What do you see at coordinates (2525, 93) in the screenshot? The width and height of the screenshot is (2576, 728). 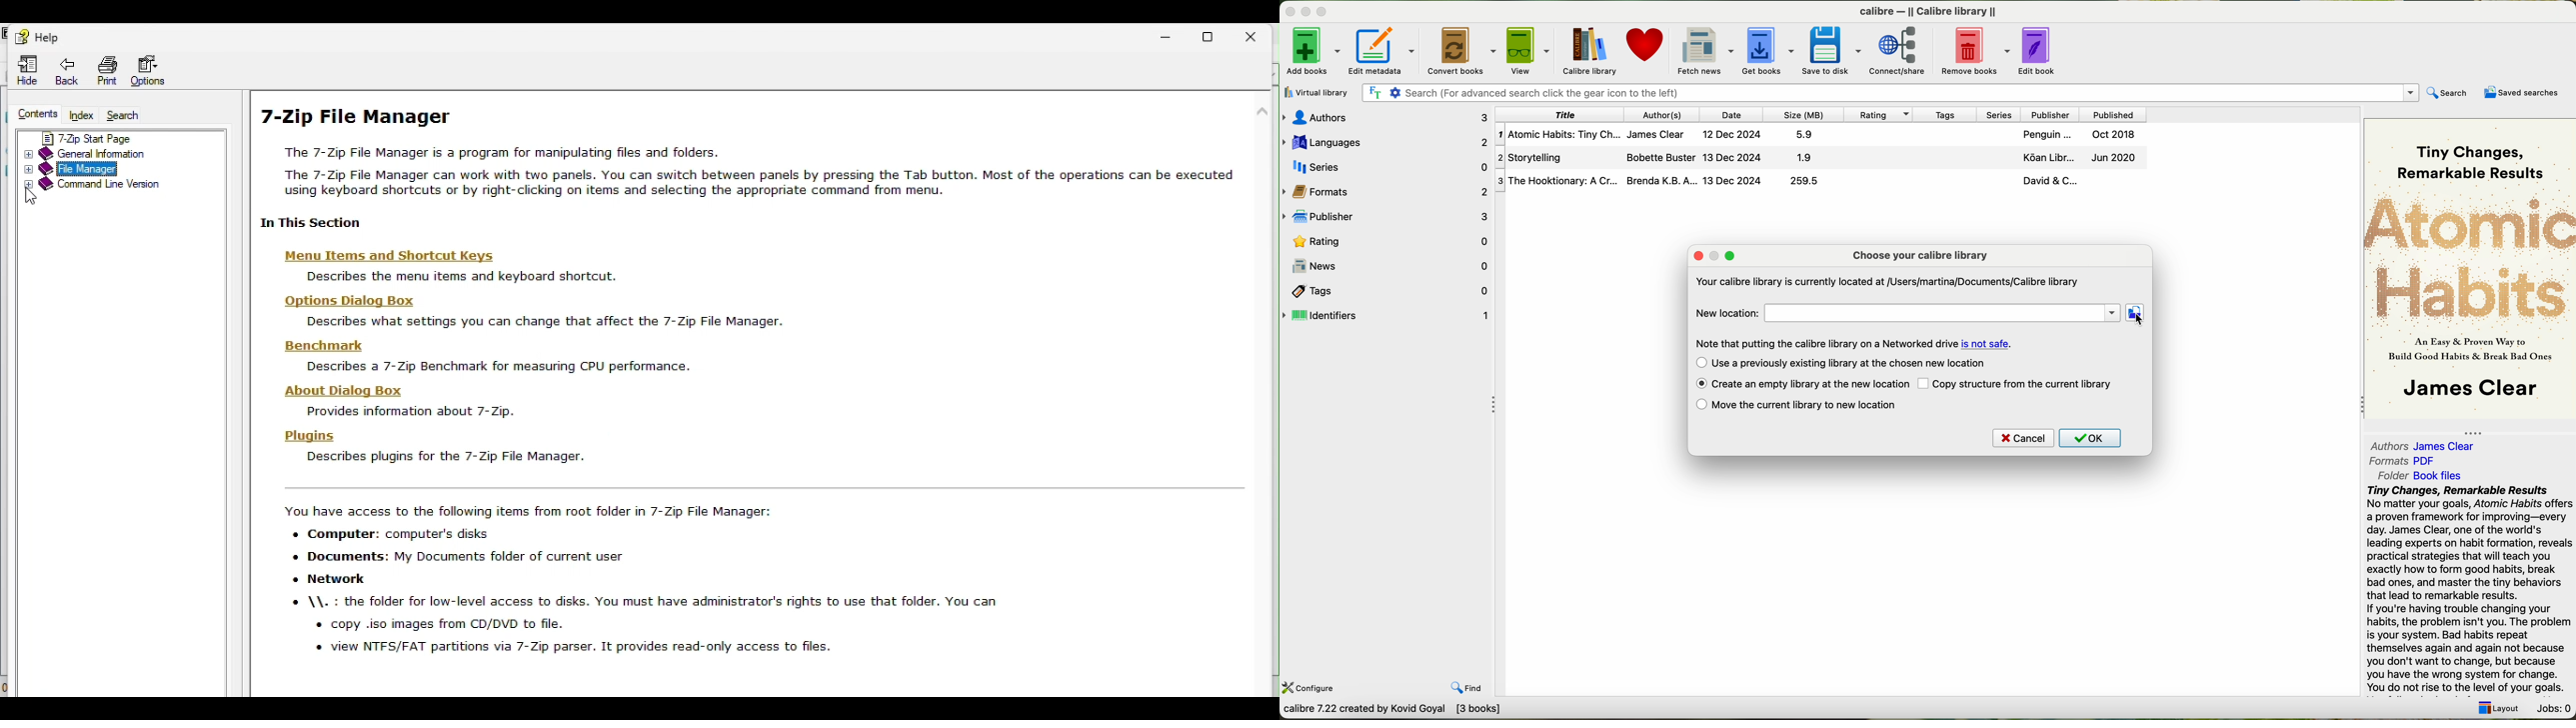 I see `saved searches` at bounding box center [2525, 93].